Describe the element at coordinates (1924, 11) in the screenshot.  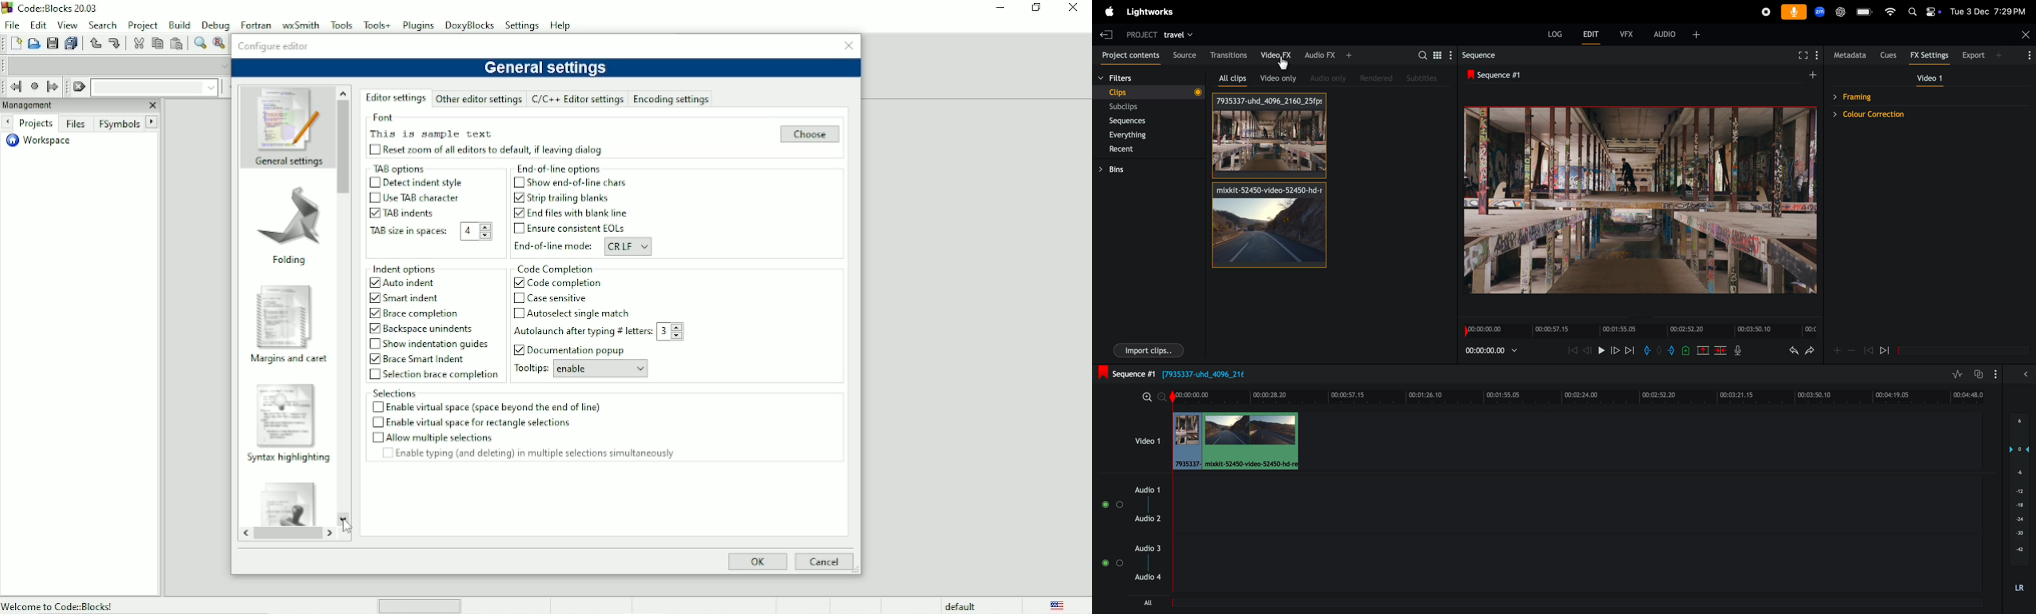
I see `apple widgets` at that location.